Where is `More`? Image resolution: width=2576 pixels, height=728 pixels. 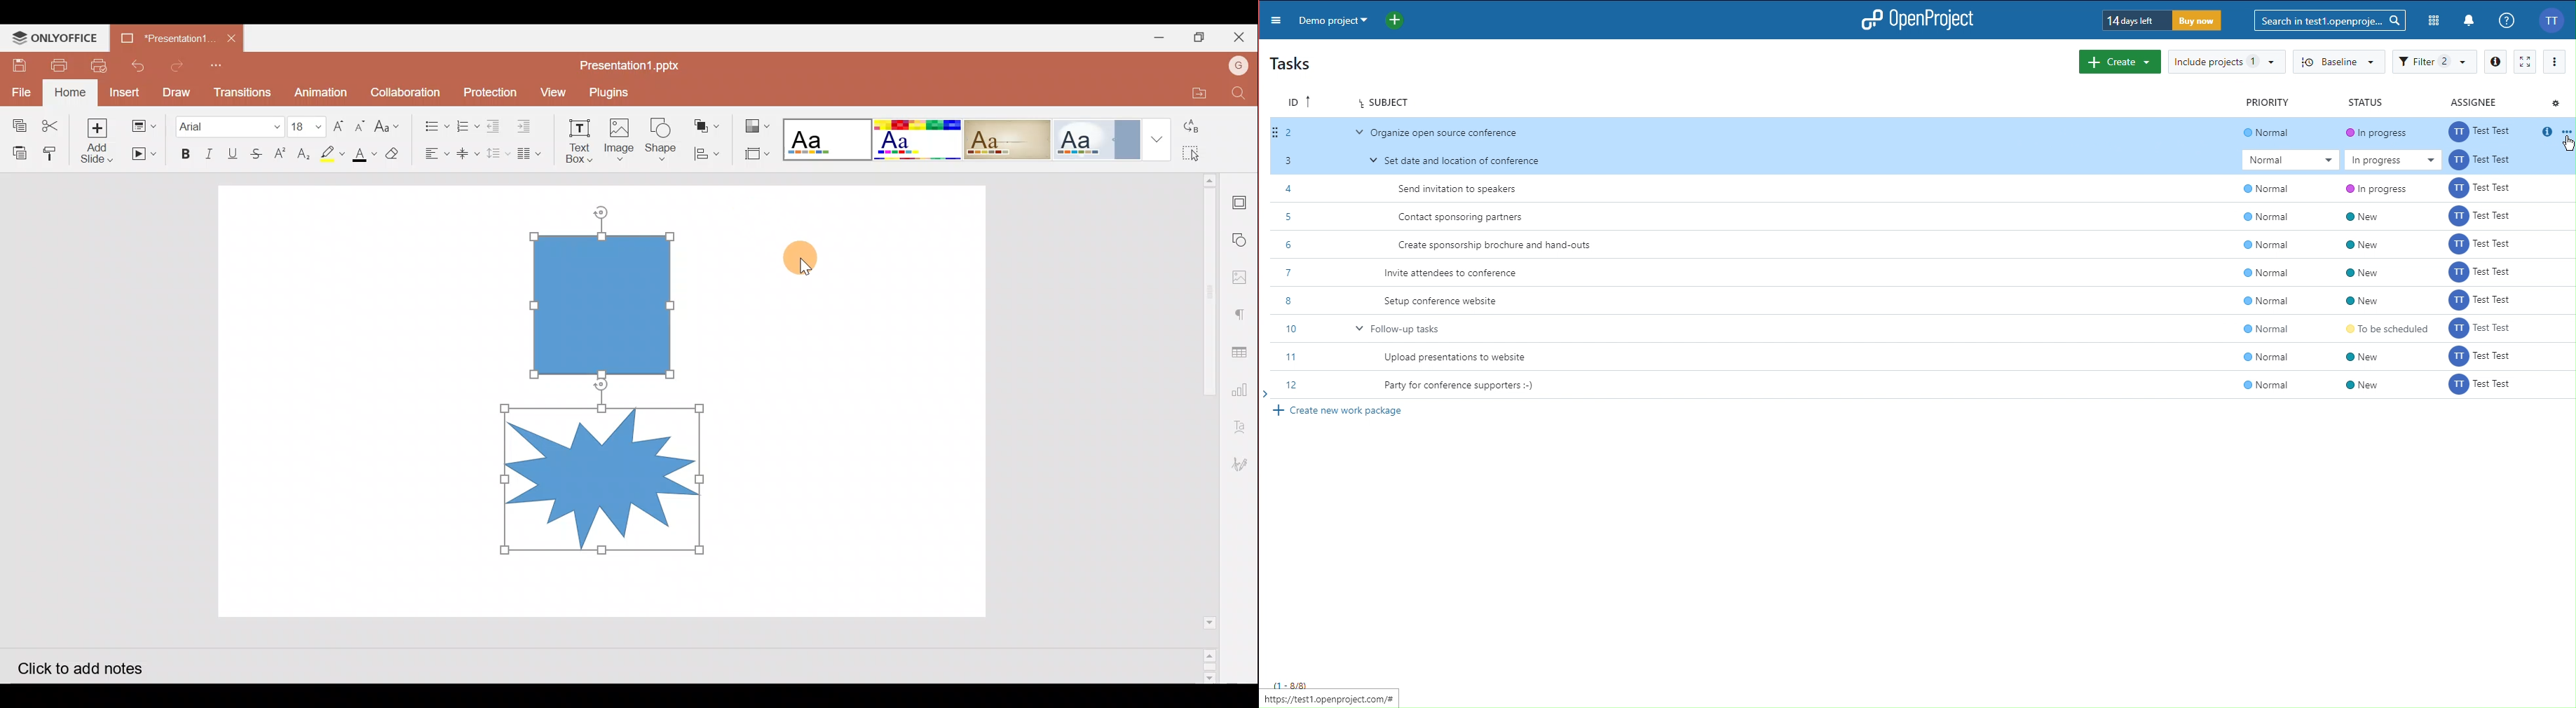 More is located at coordinates (1159, 138).